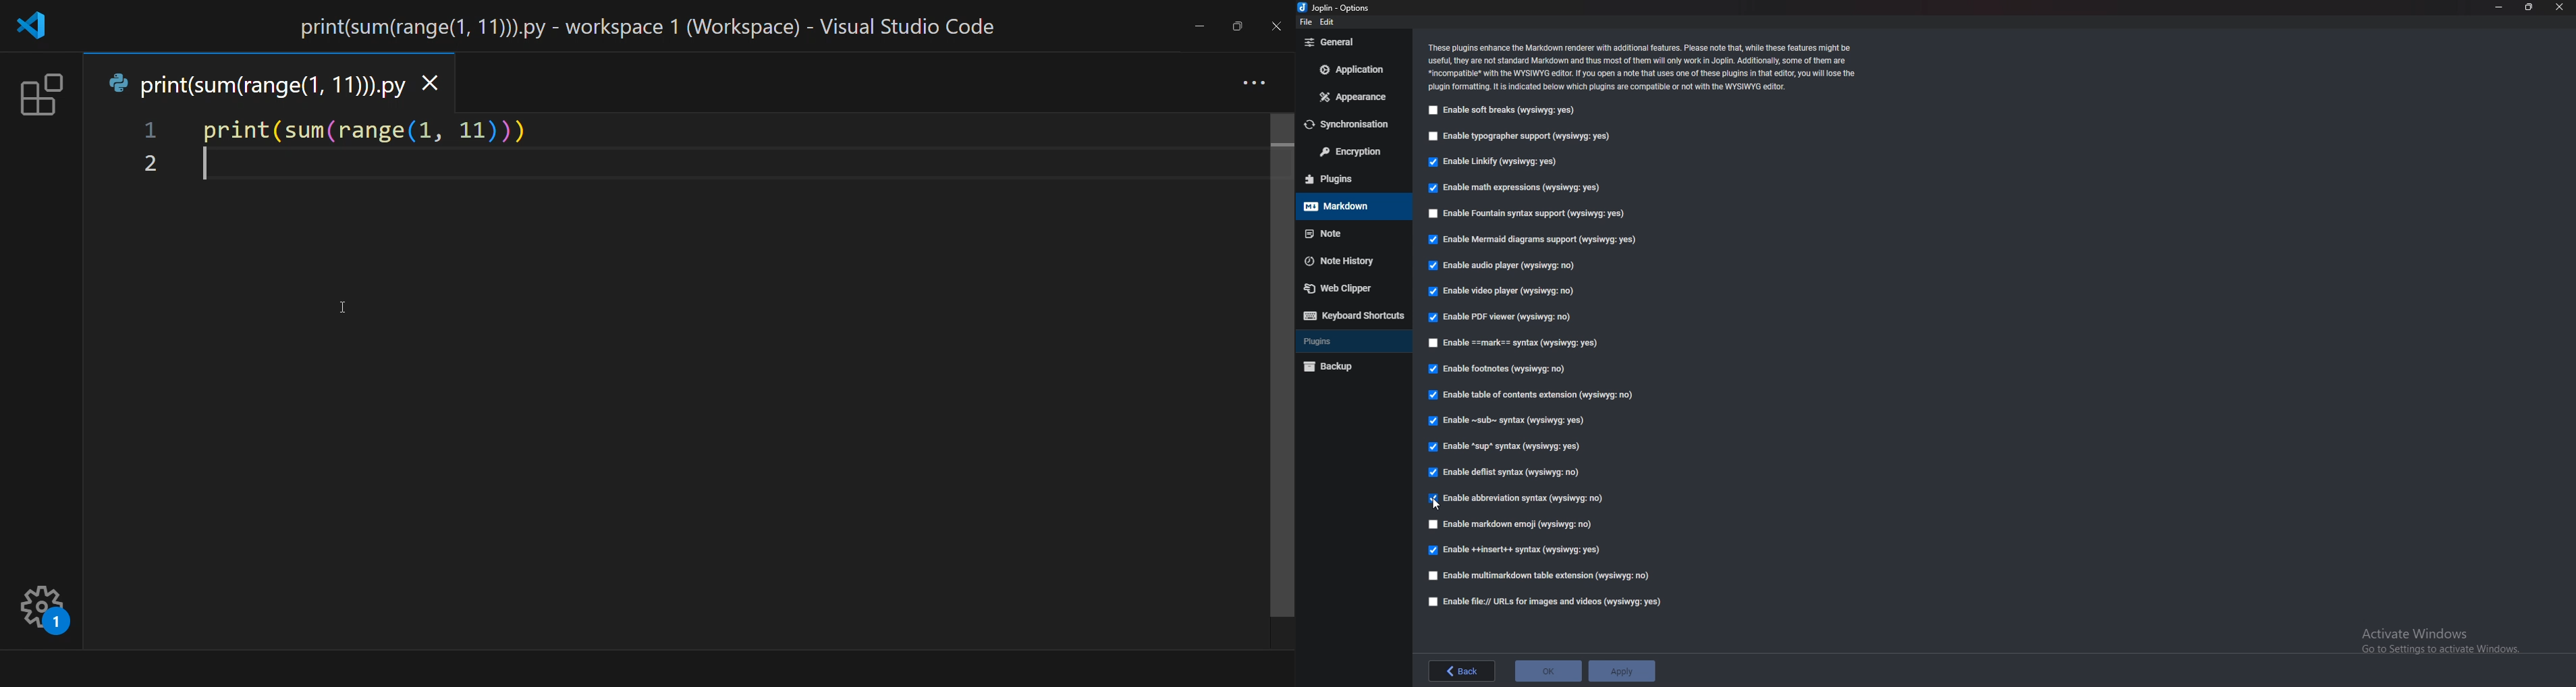  Describe the element at coordinates (1350, 97) in the screenshot. I see `Appearance` at that location.